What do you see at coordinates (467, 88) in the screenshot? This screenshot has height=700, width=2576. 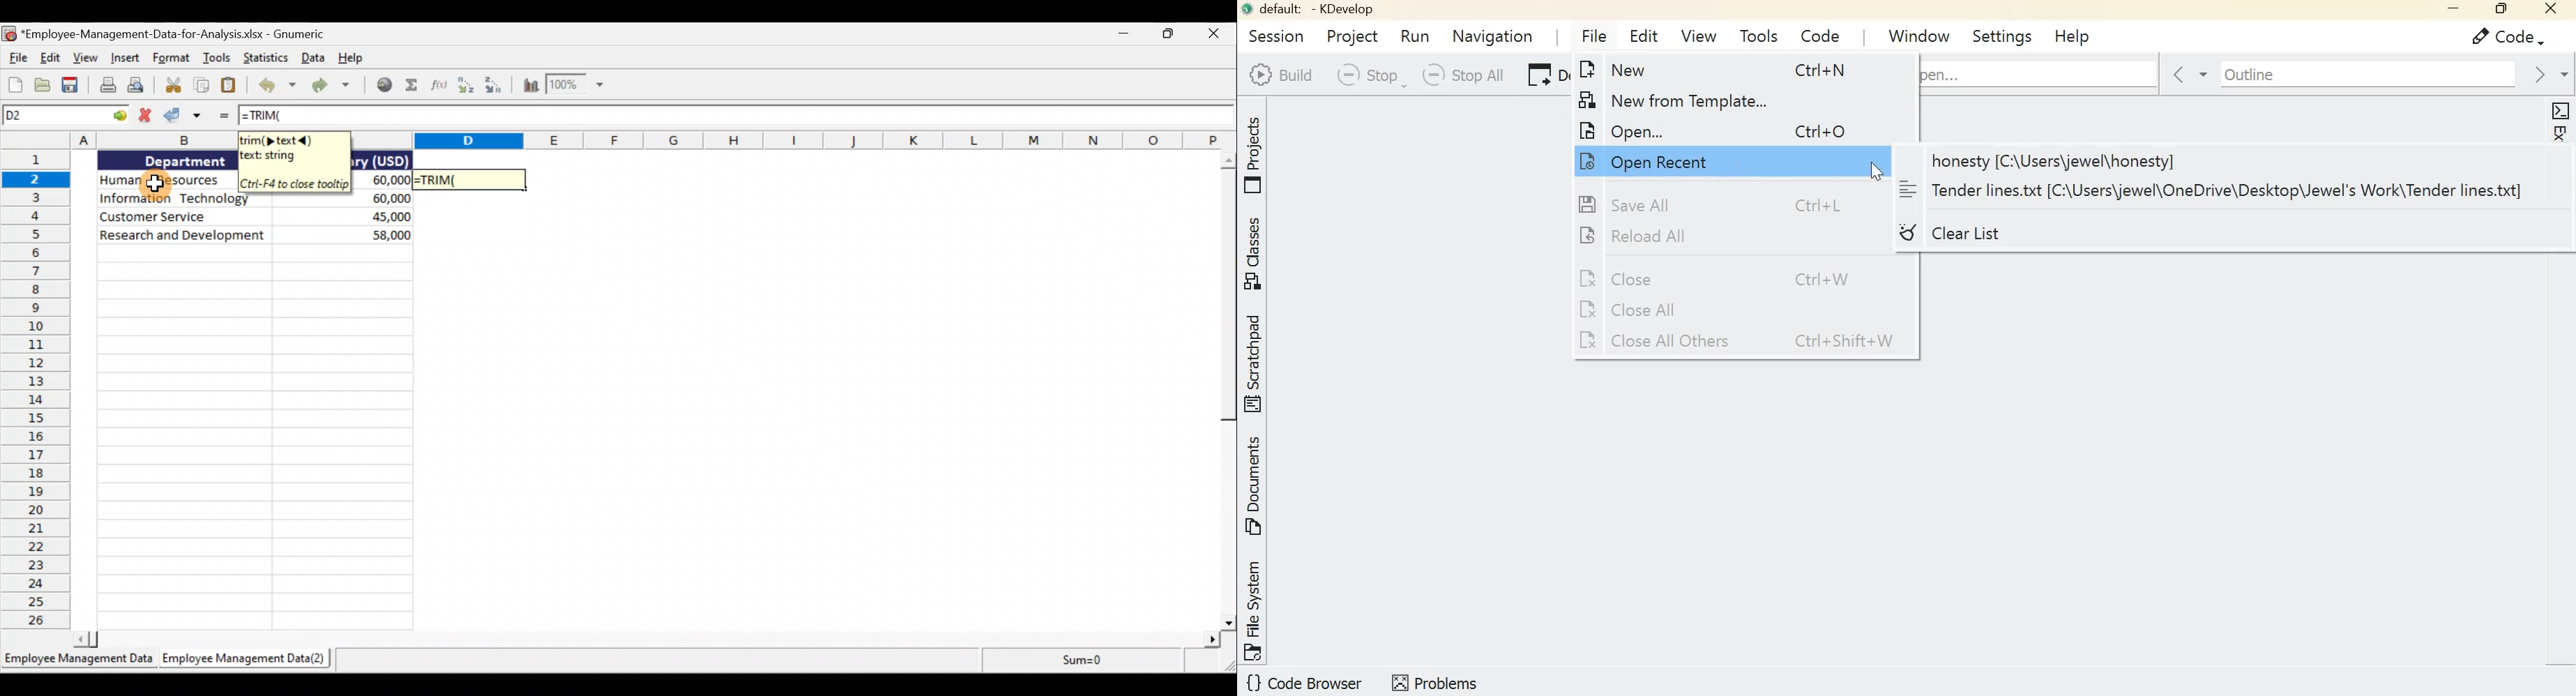 I see `Sort ascending` at bounding box center [467, 88].